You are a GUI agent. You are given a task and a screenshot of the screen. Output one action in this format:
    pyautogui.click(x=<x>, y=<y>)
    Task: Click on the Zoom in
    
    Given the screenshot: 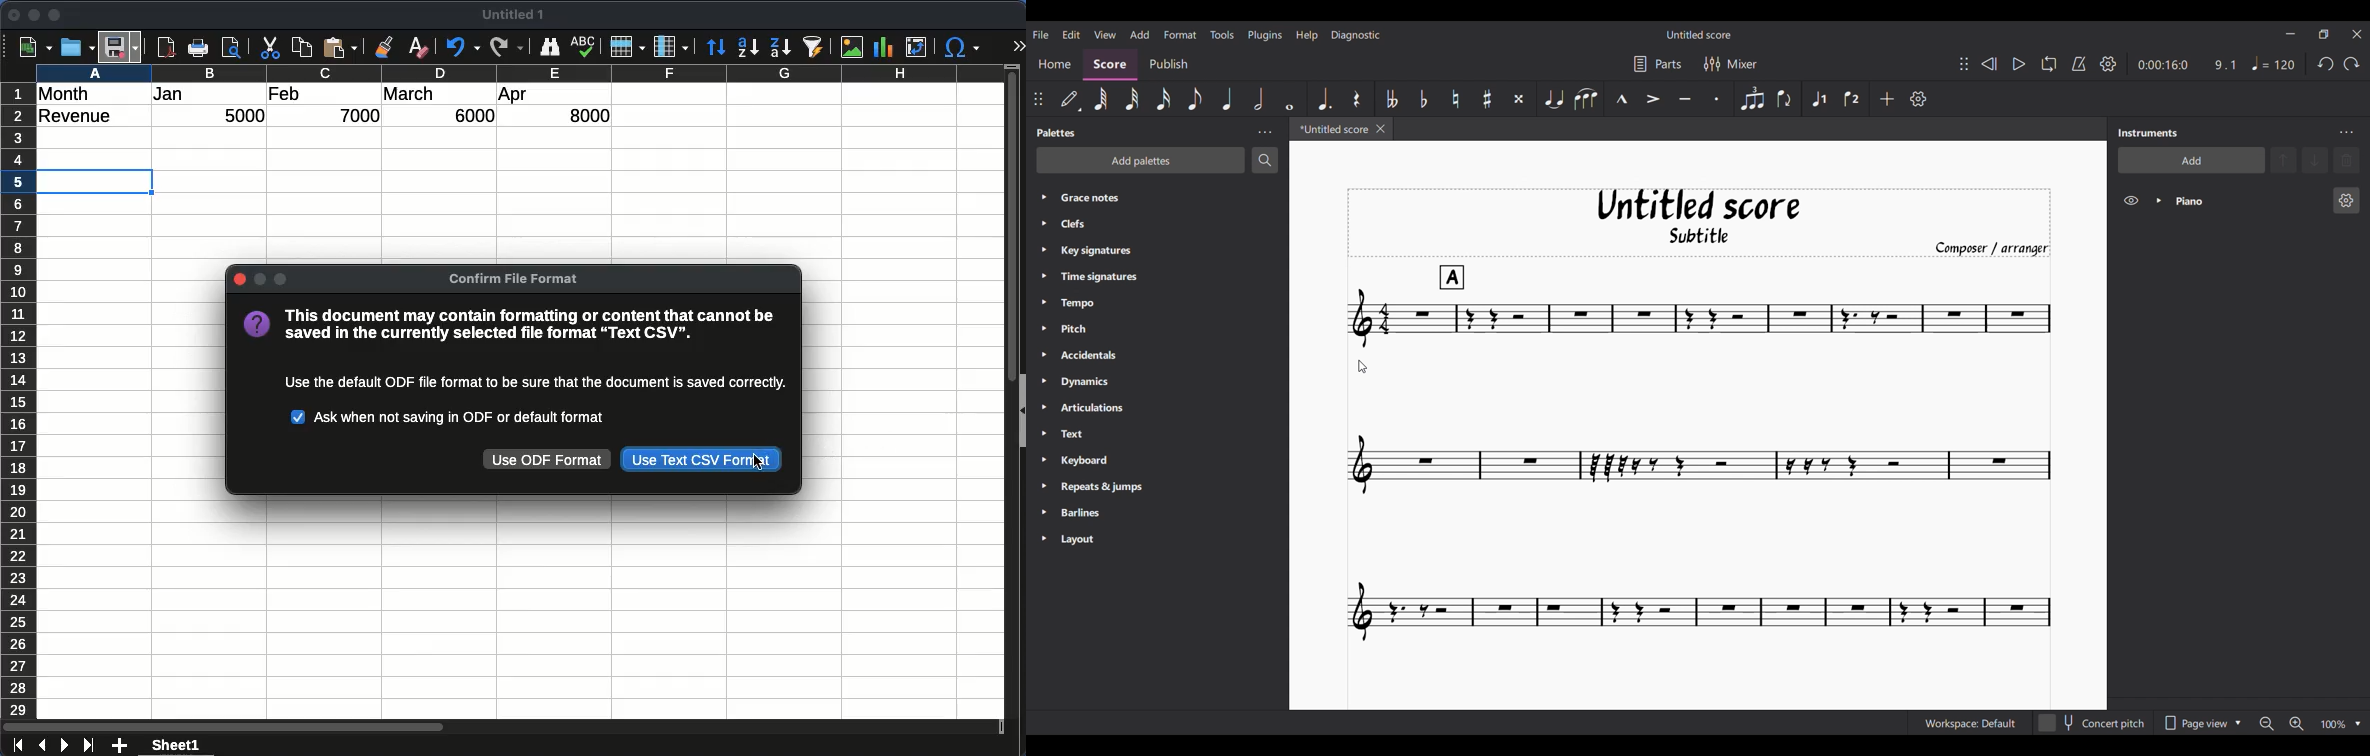 What is the action you would take?
    pyautogui.click(x=2296, y=724)
    